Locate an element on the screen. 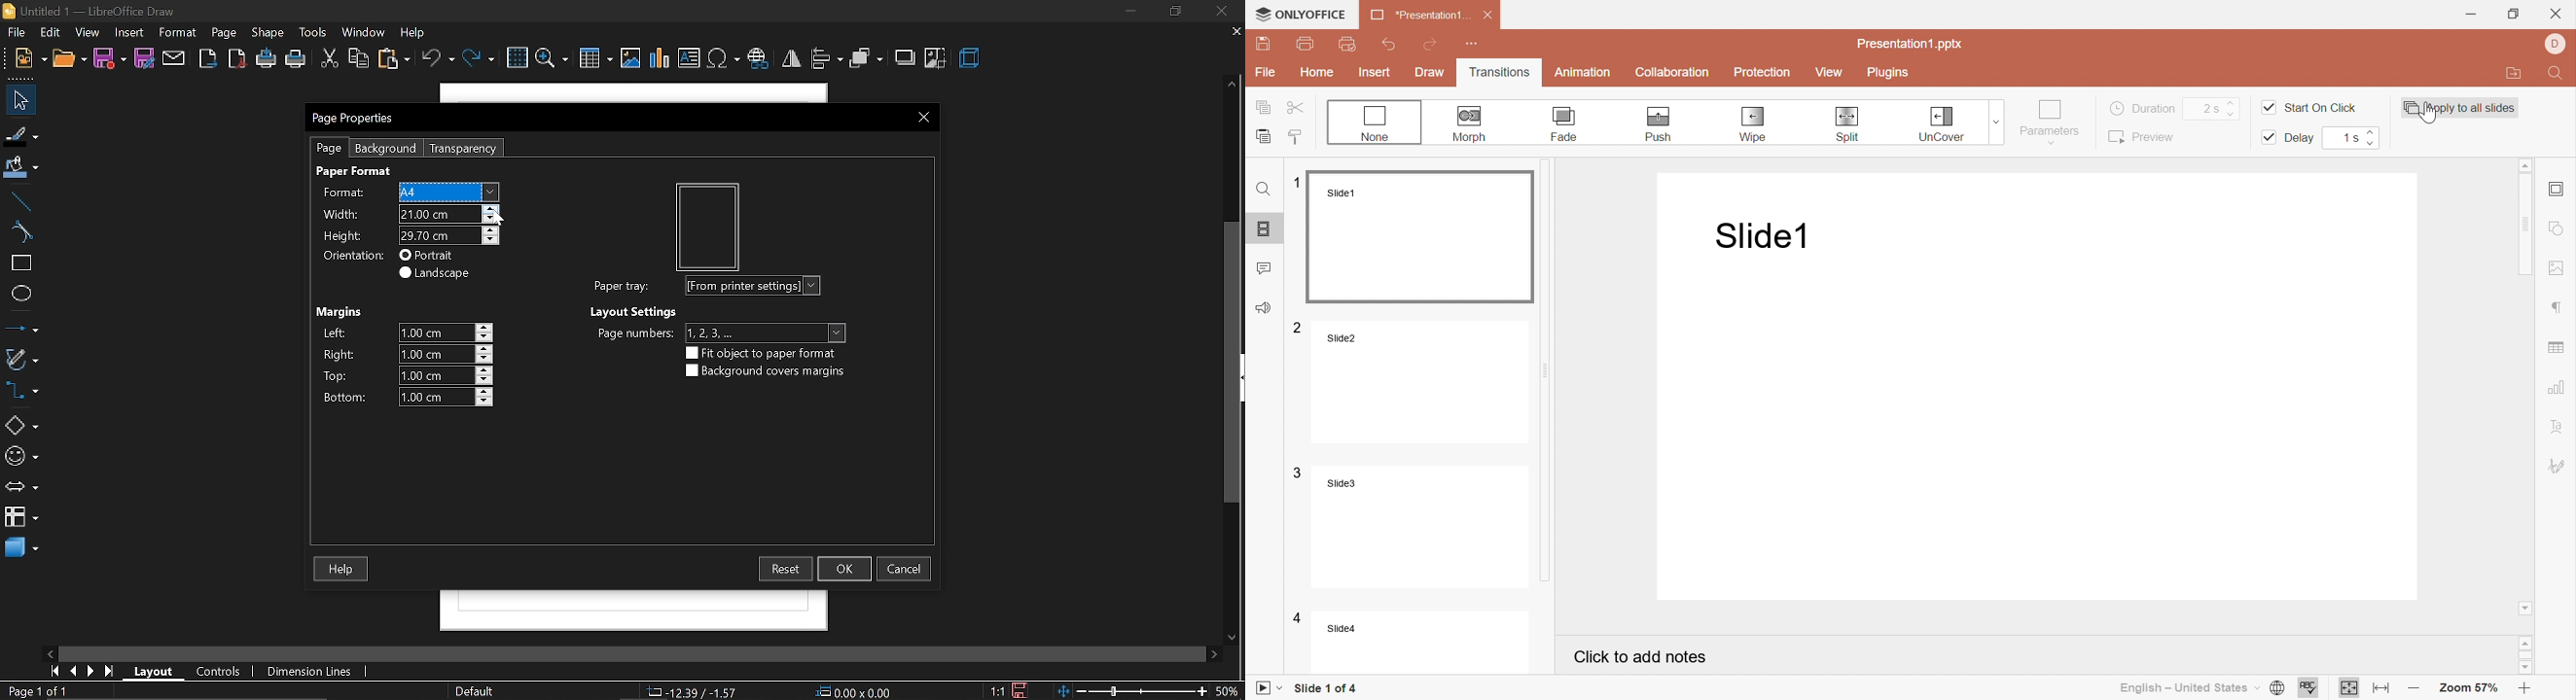 The image size is (2576, 700). line and arrows is located at coordinates (21, 329).